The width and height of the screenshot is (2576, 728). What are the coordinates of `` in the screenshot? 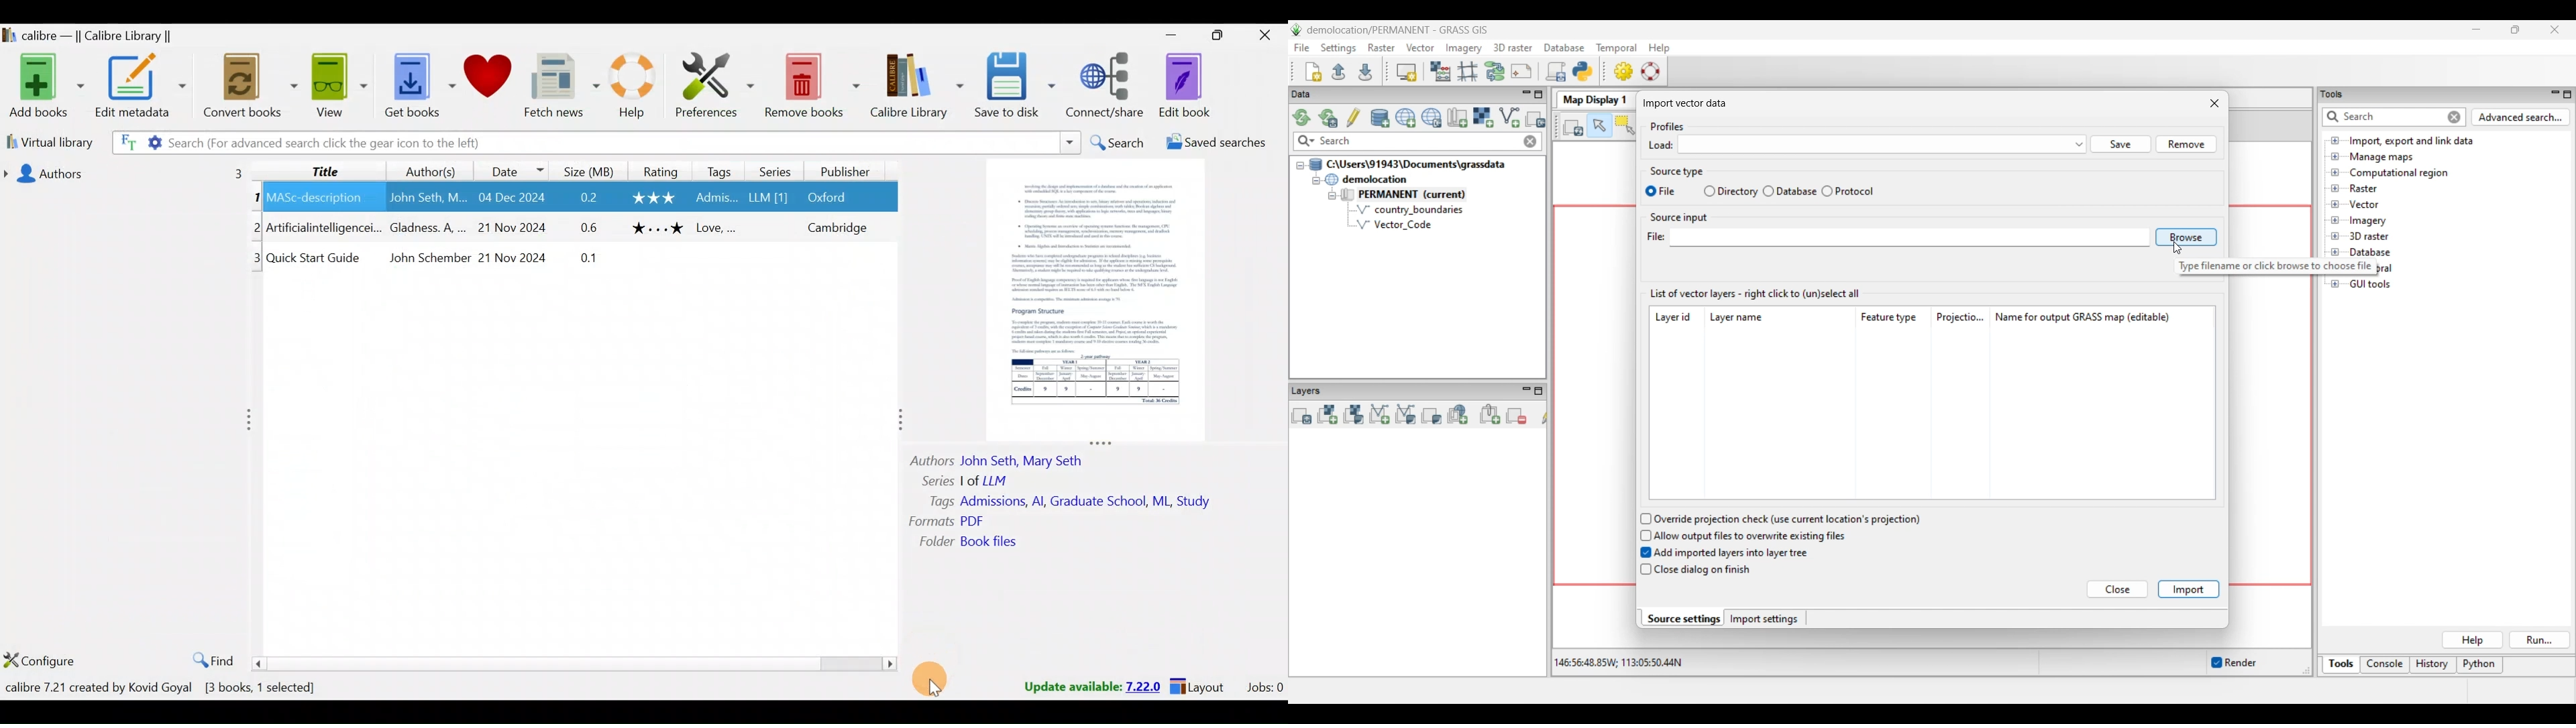 It's located at (429, 229).